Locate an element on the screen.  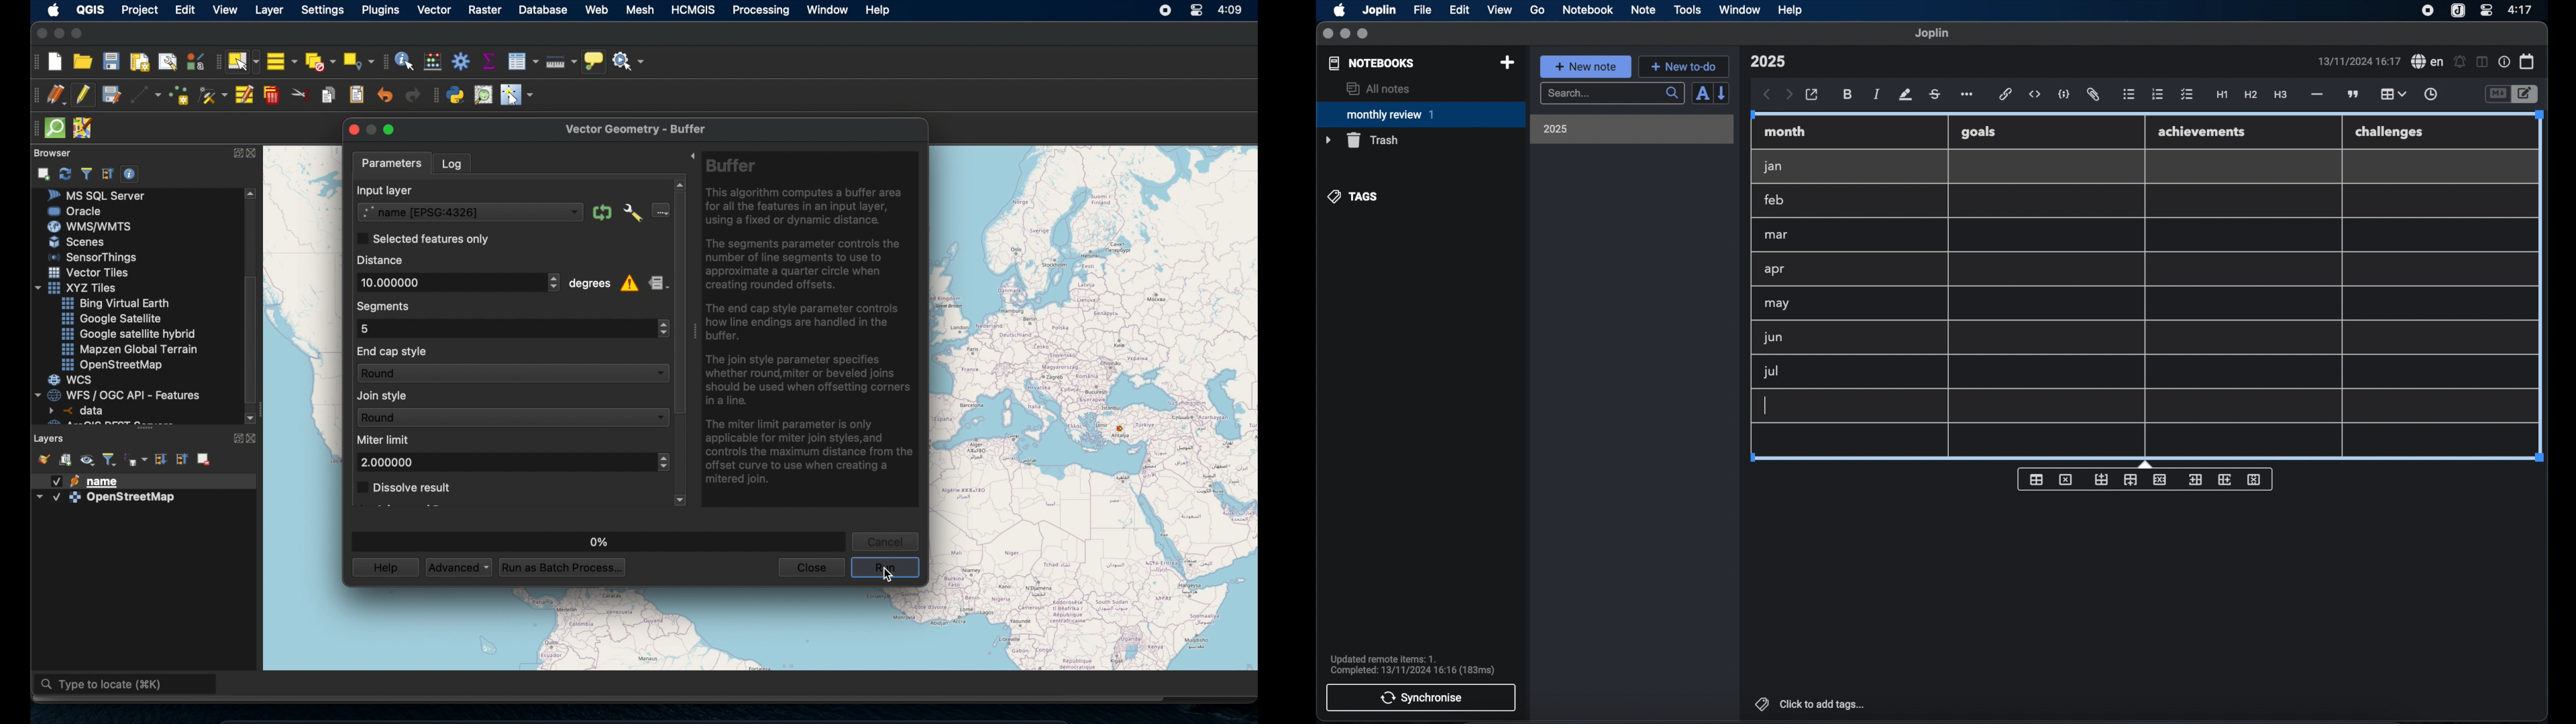
go is located at coordinates (1538, 9).